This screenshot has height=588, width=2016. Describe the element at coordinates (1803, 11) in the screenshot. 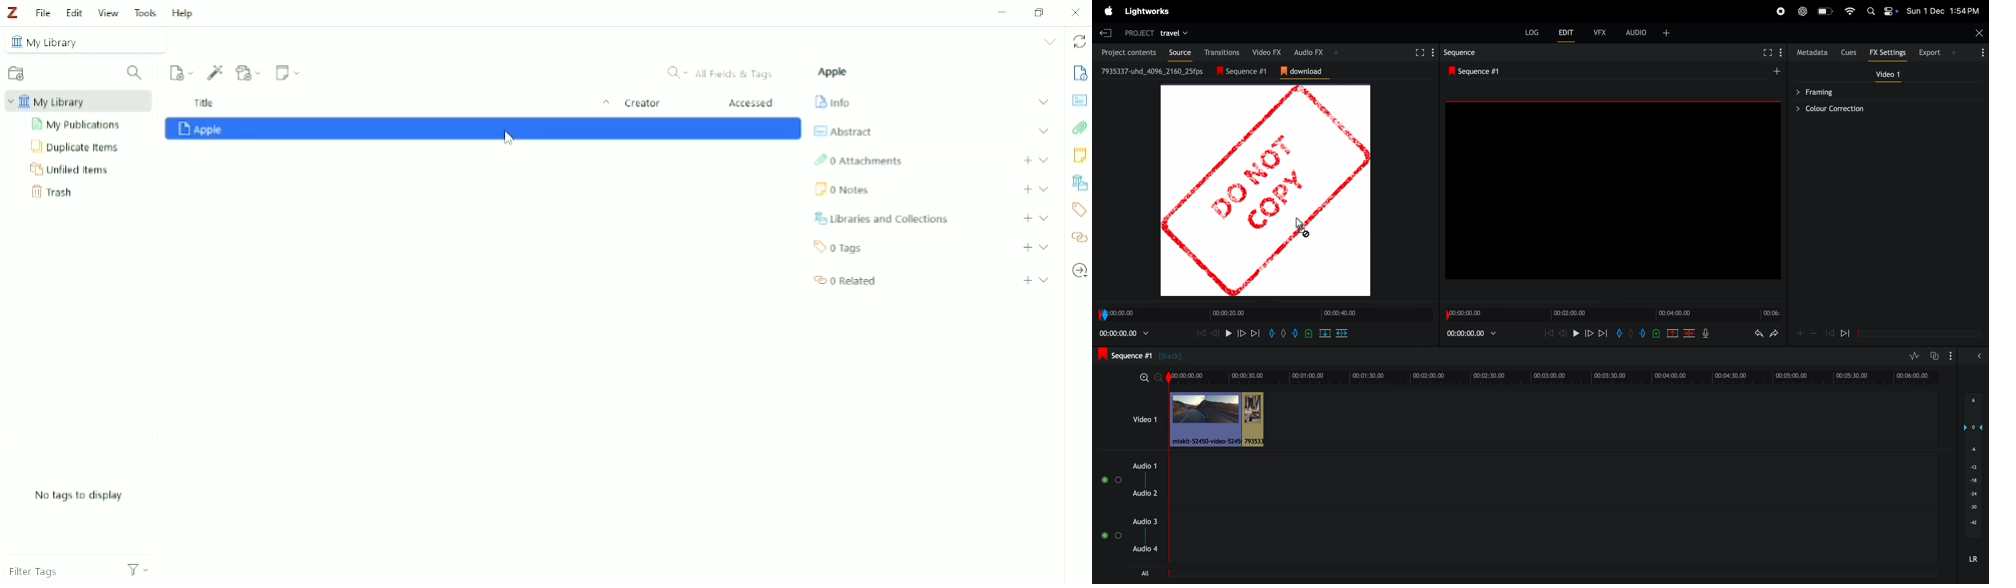

I see `chatgpt` at that location.